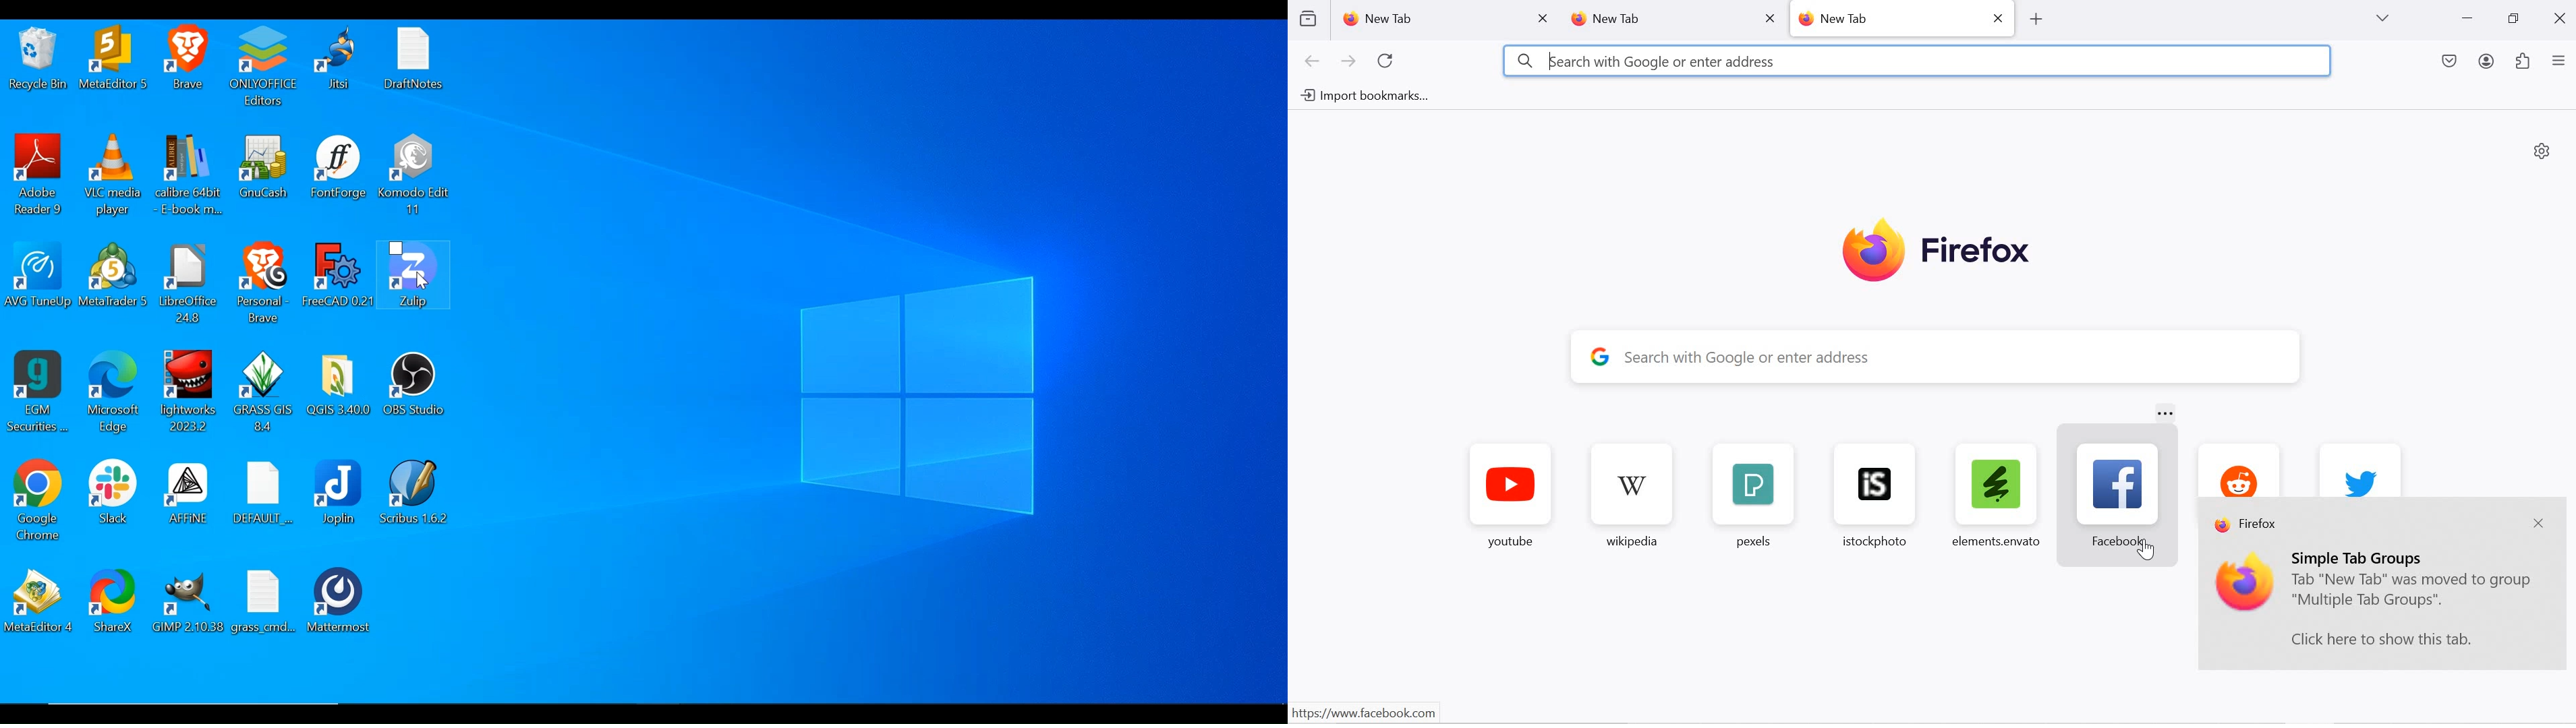 The height and width of the screenshot is (728, 2576). I want to click on Komodo Edit Desktop Icon, so click(416, 175).